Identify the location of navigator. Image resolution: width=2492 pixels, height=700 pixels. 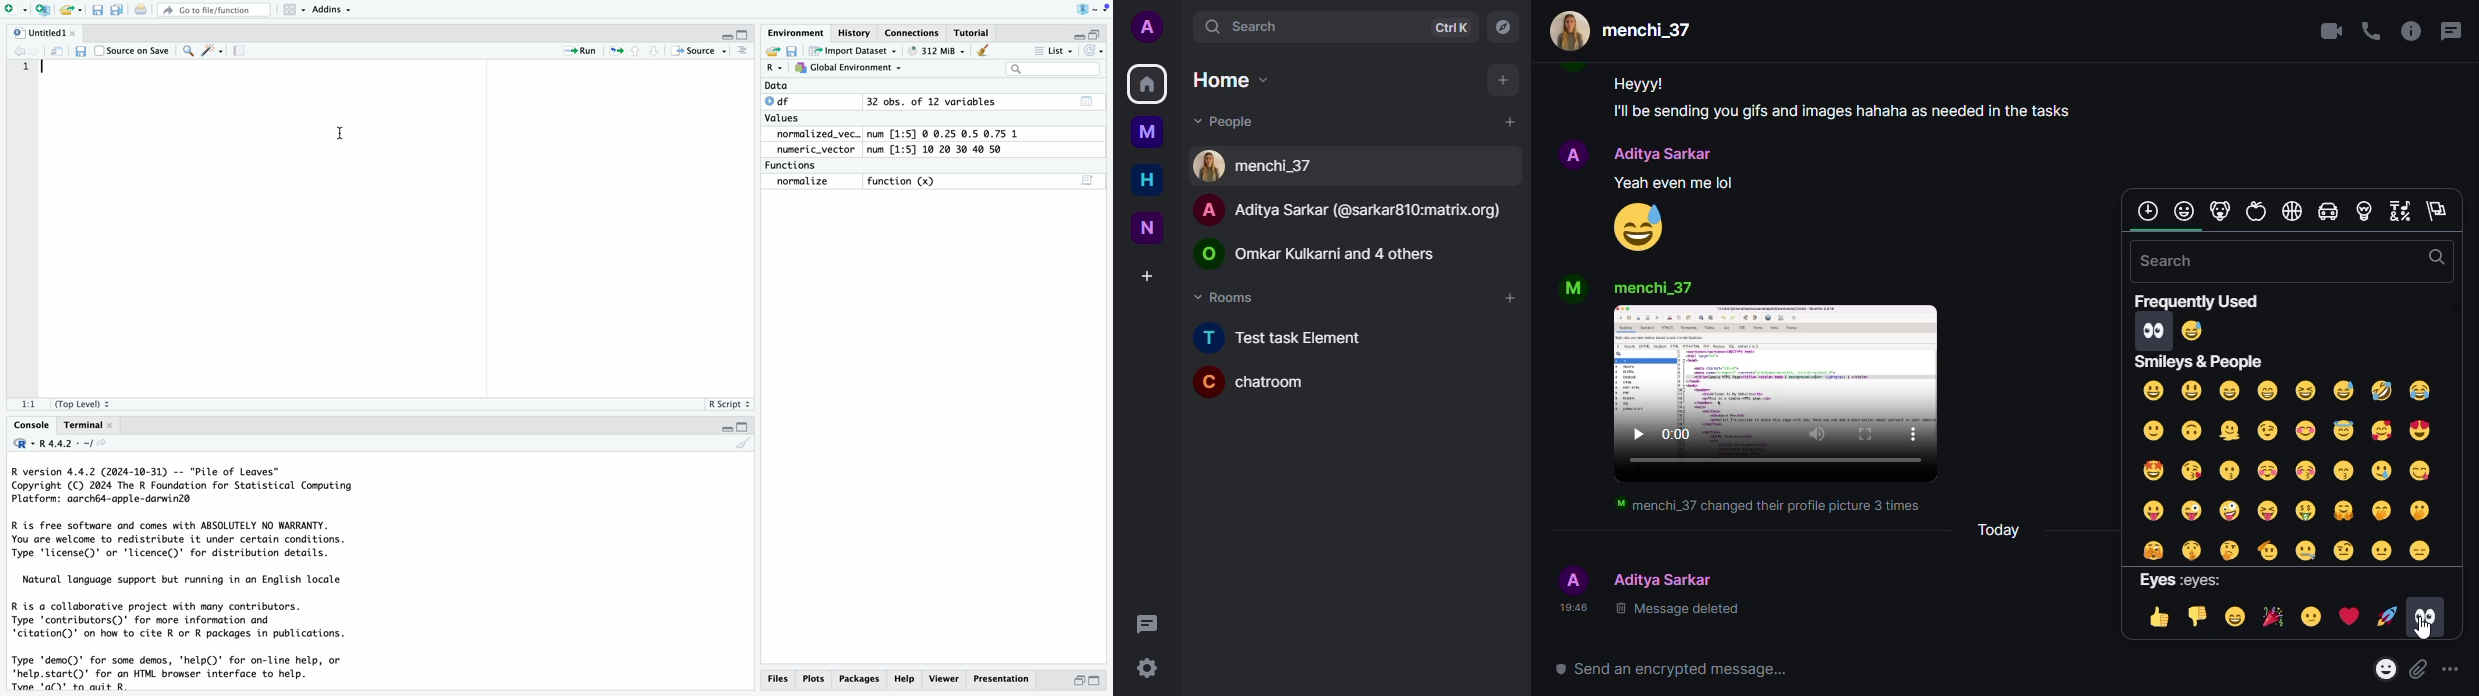
(1502, 27).